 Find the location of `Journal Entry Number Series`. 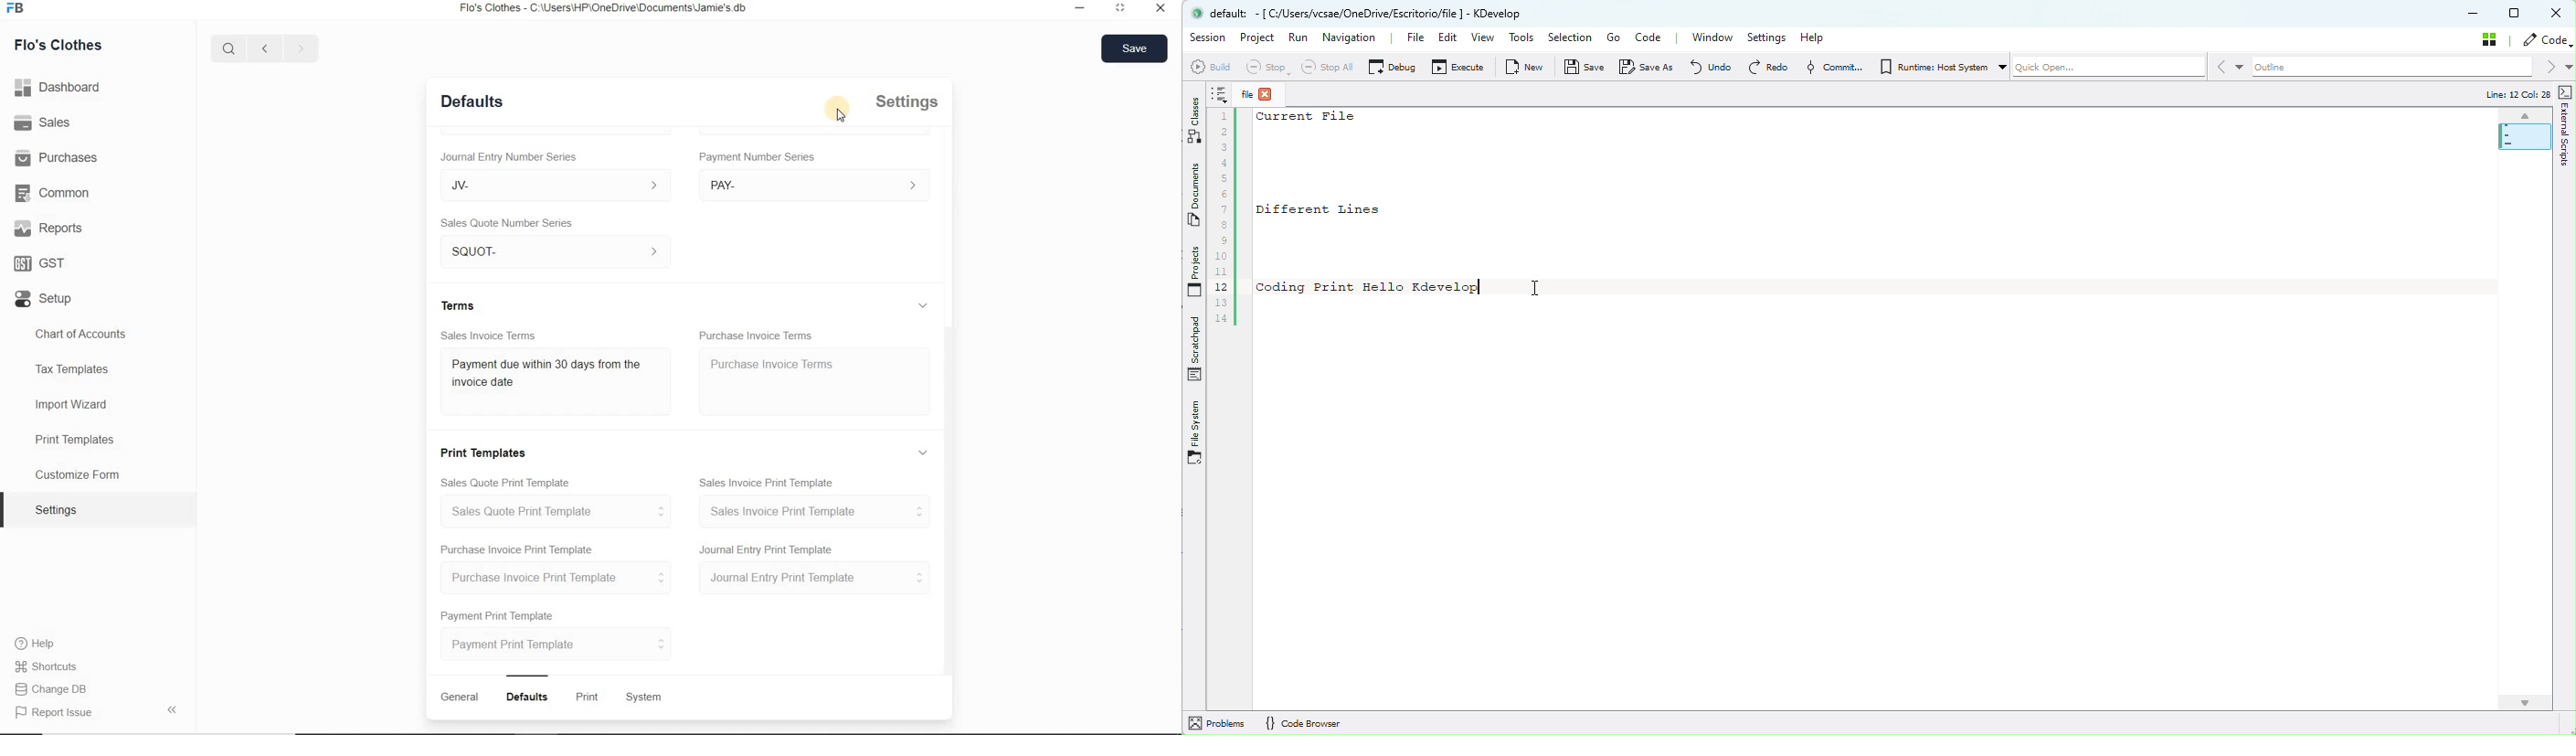

Journal Entry Number Series is located at coordinates (509, 157).